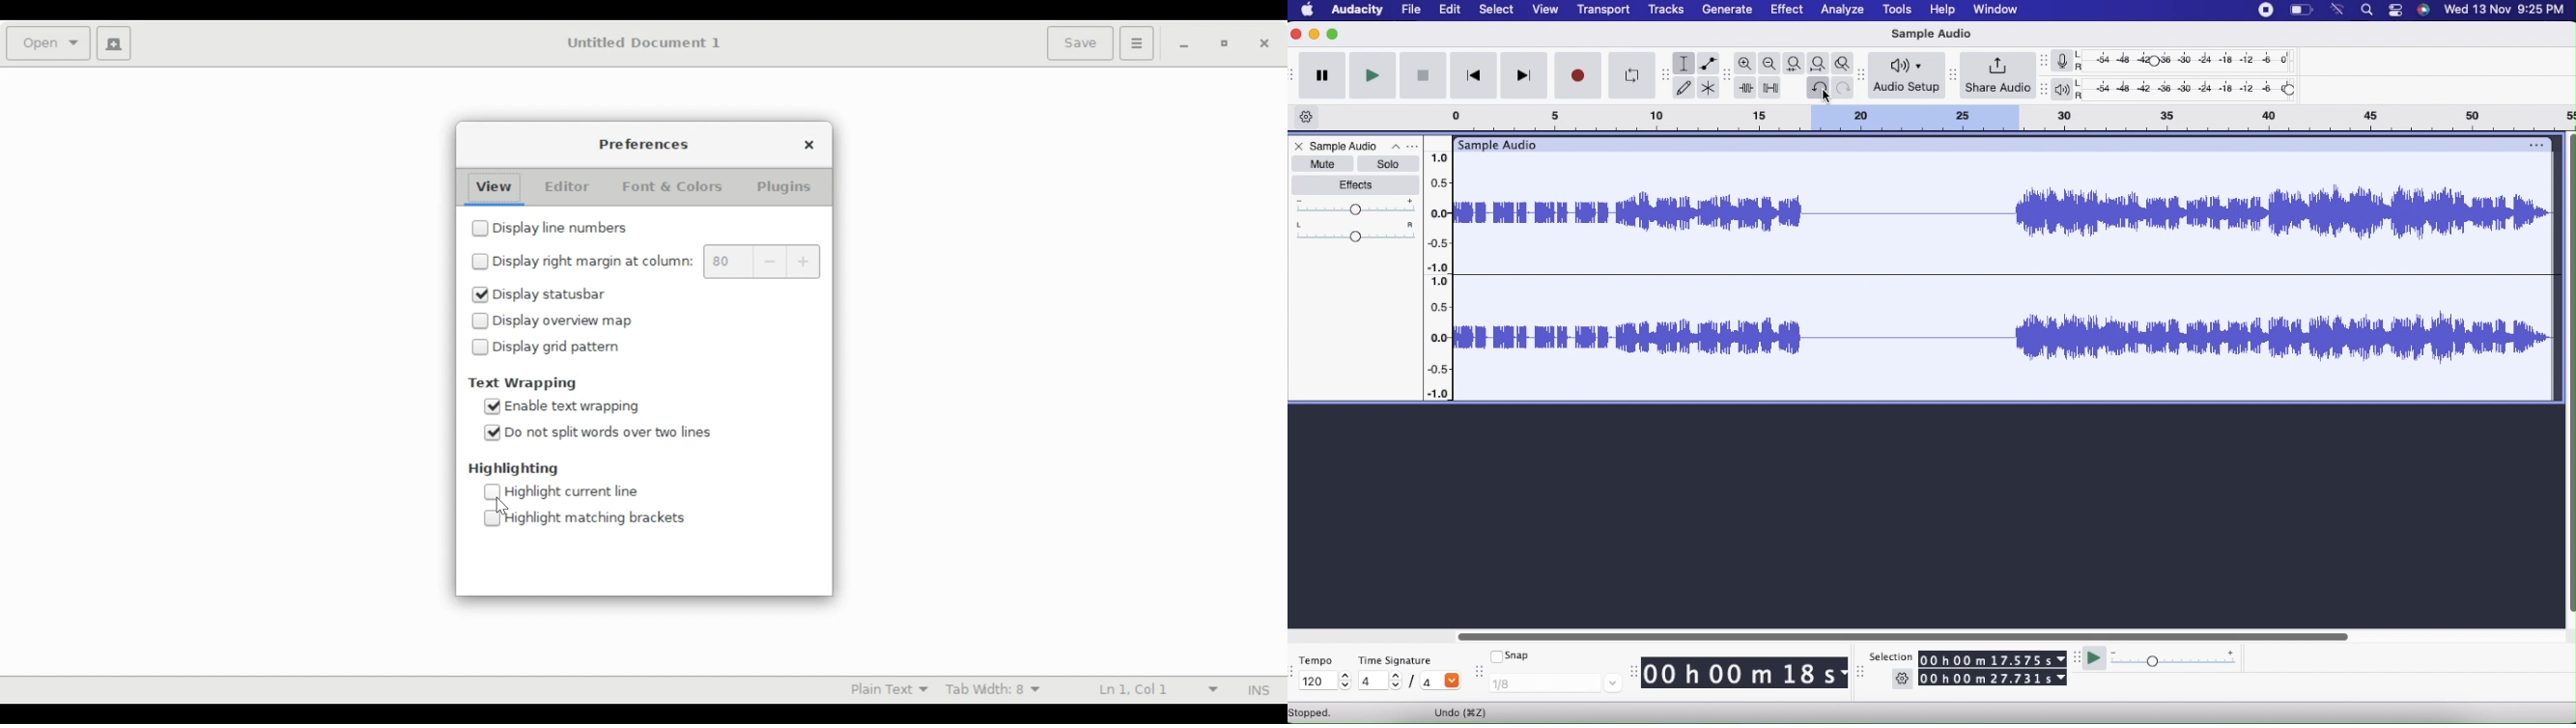  What do you see at coordinates (1412, 11) in the screenshot?
I see `File` at bounding box center [1412, 11].